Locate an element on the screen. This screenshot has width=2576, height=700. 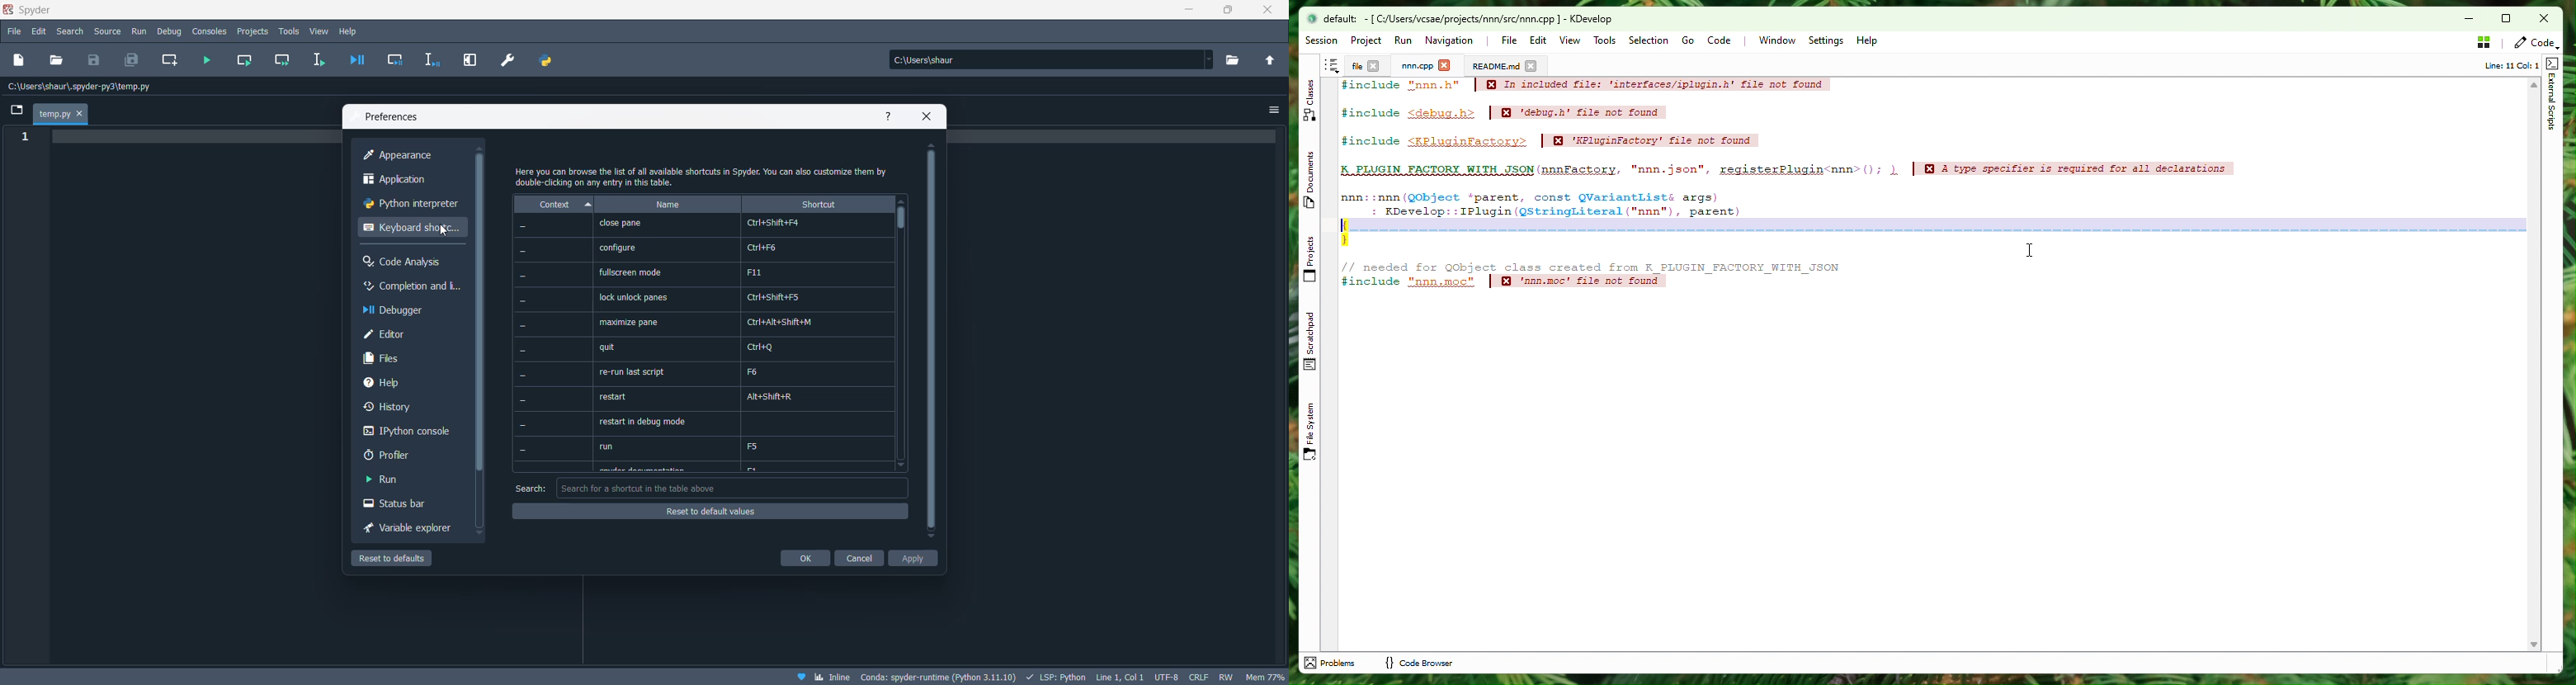
run is located at coordinates (138, 32).